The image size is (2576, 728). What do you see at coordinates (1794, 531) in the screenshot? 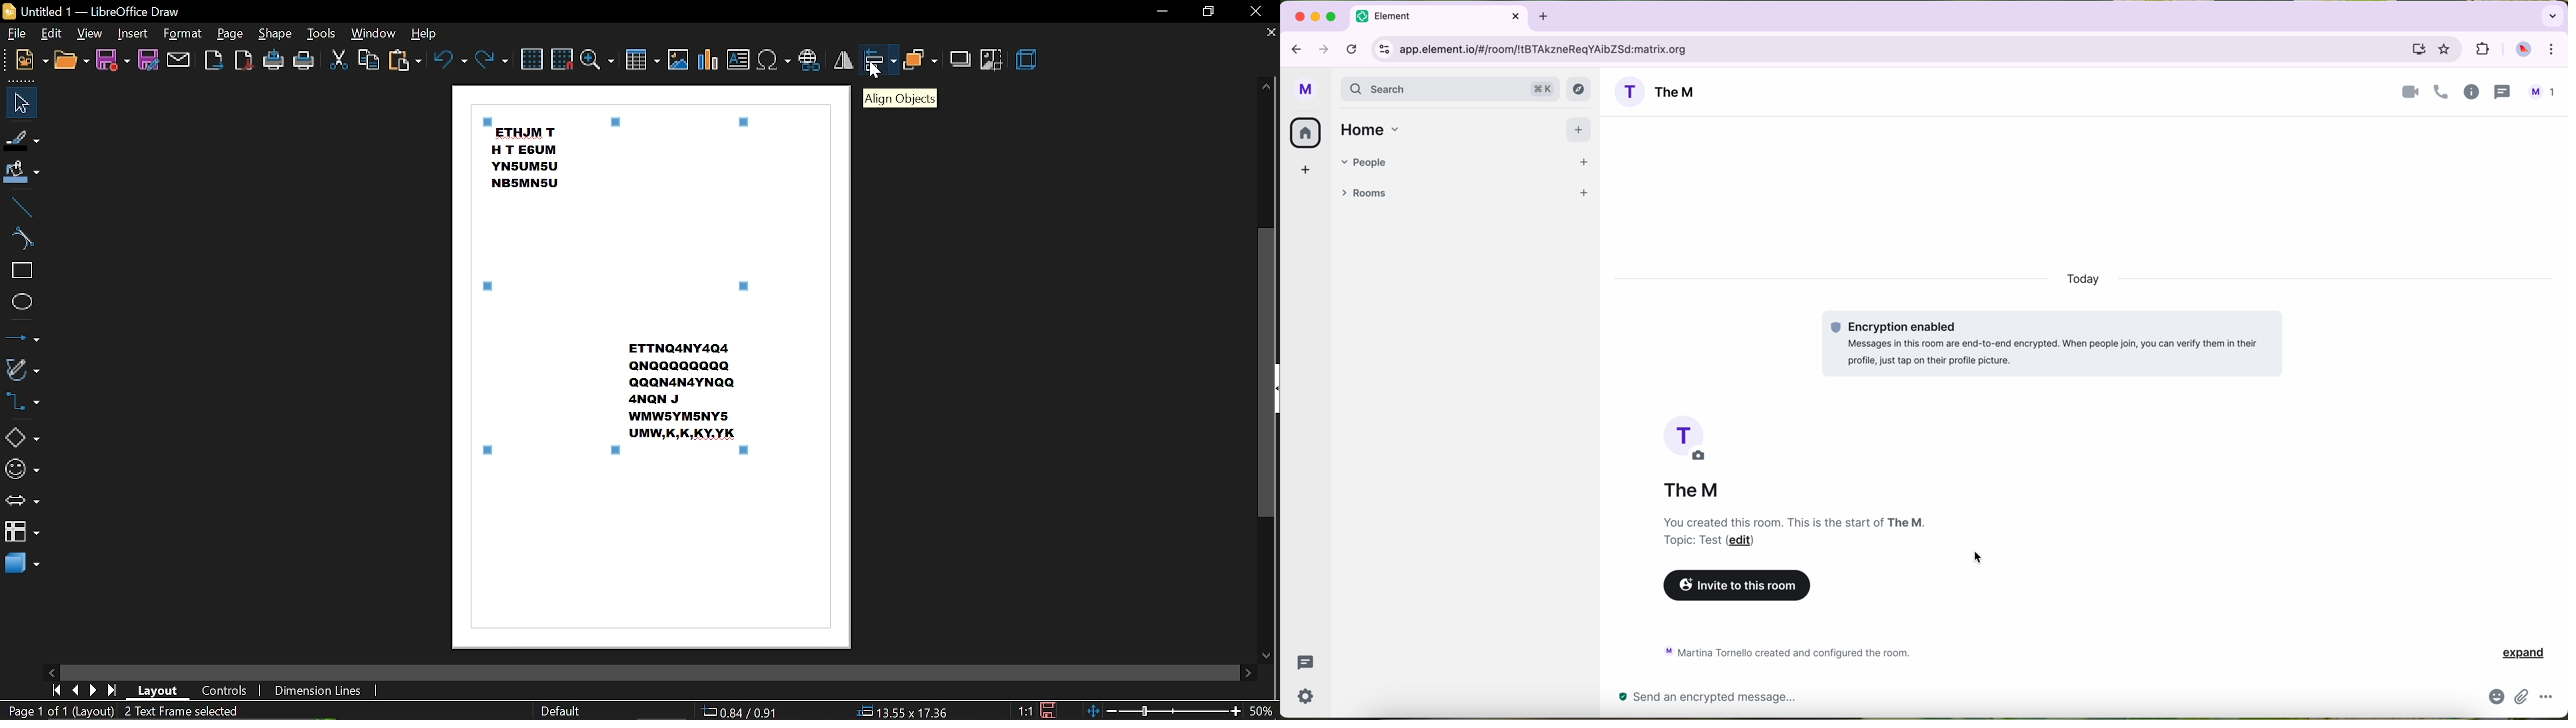
I see `notes` at bounding box center [1794, 531].